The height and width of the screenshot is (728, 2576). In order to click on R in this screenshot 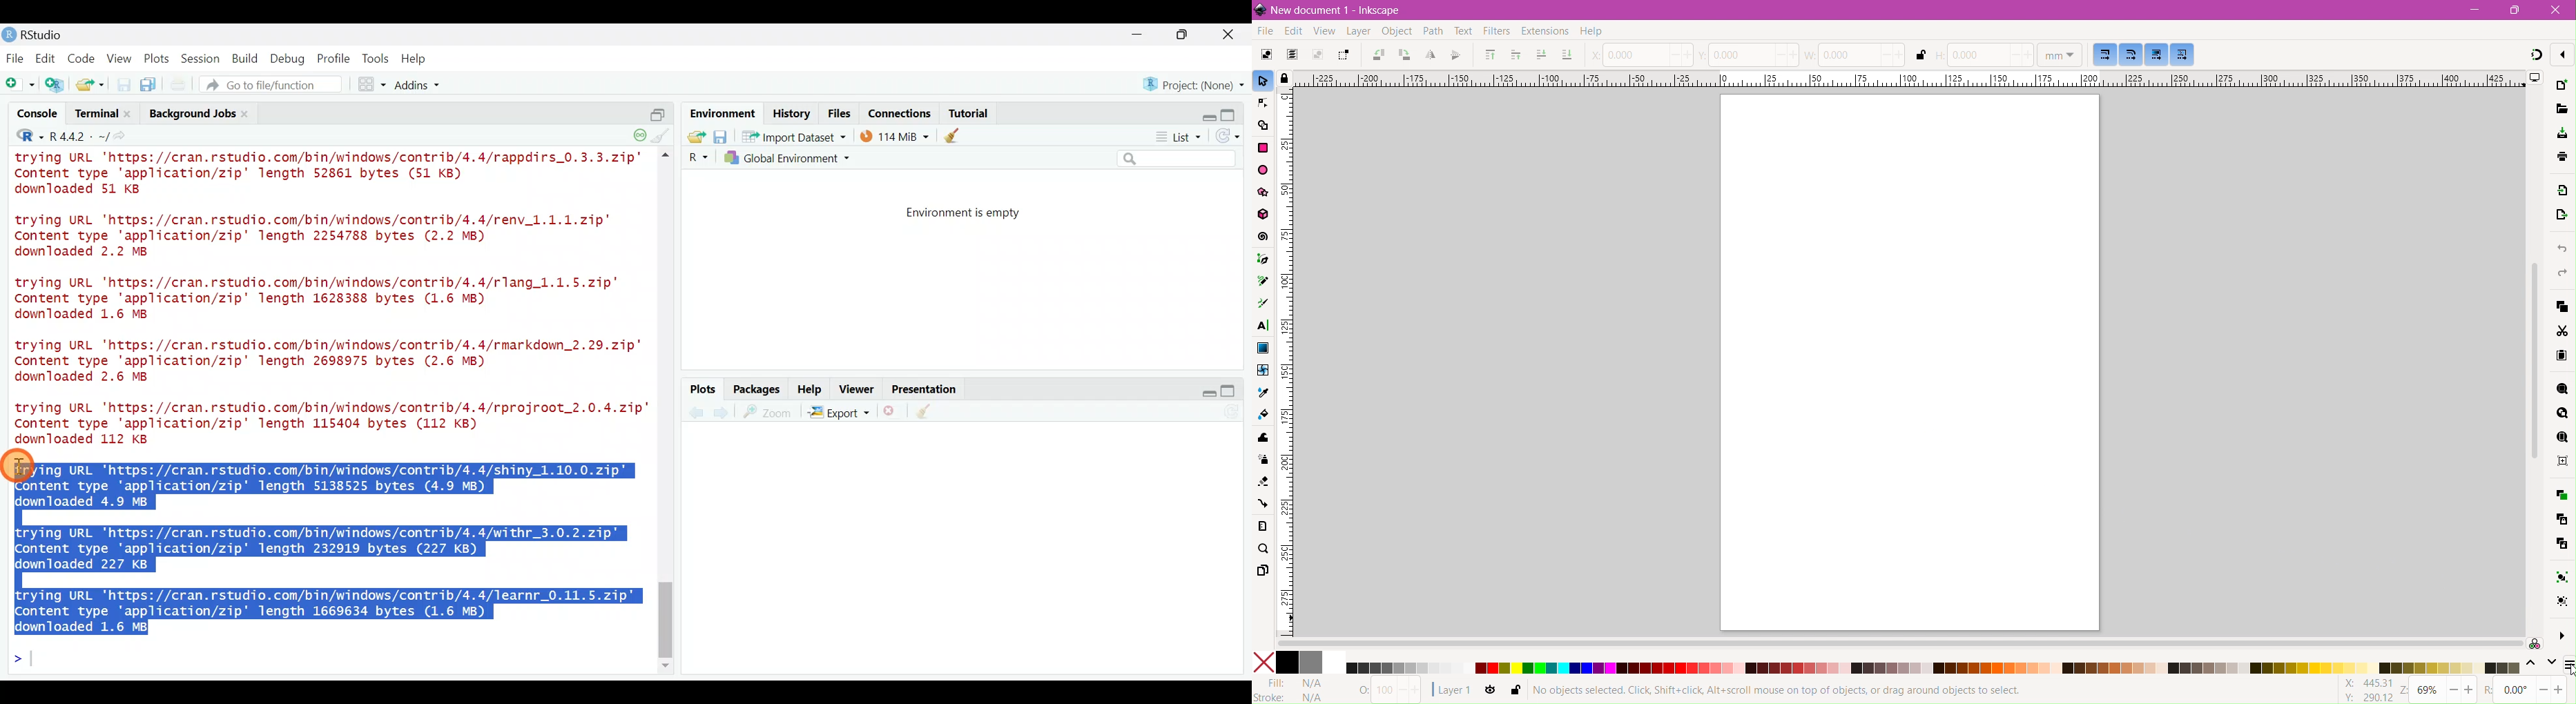, I will do `click(696, 158)`.